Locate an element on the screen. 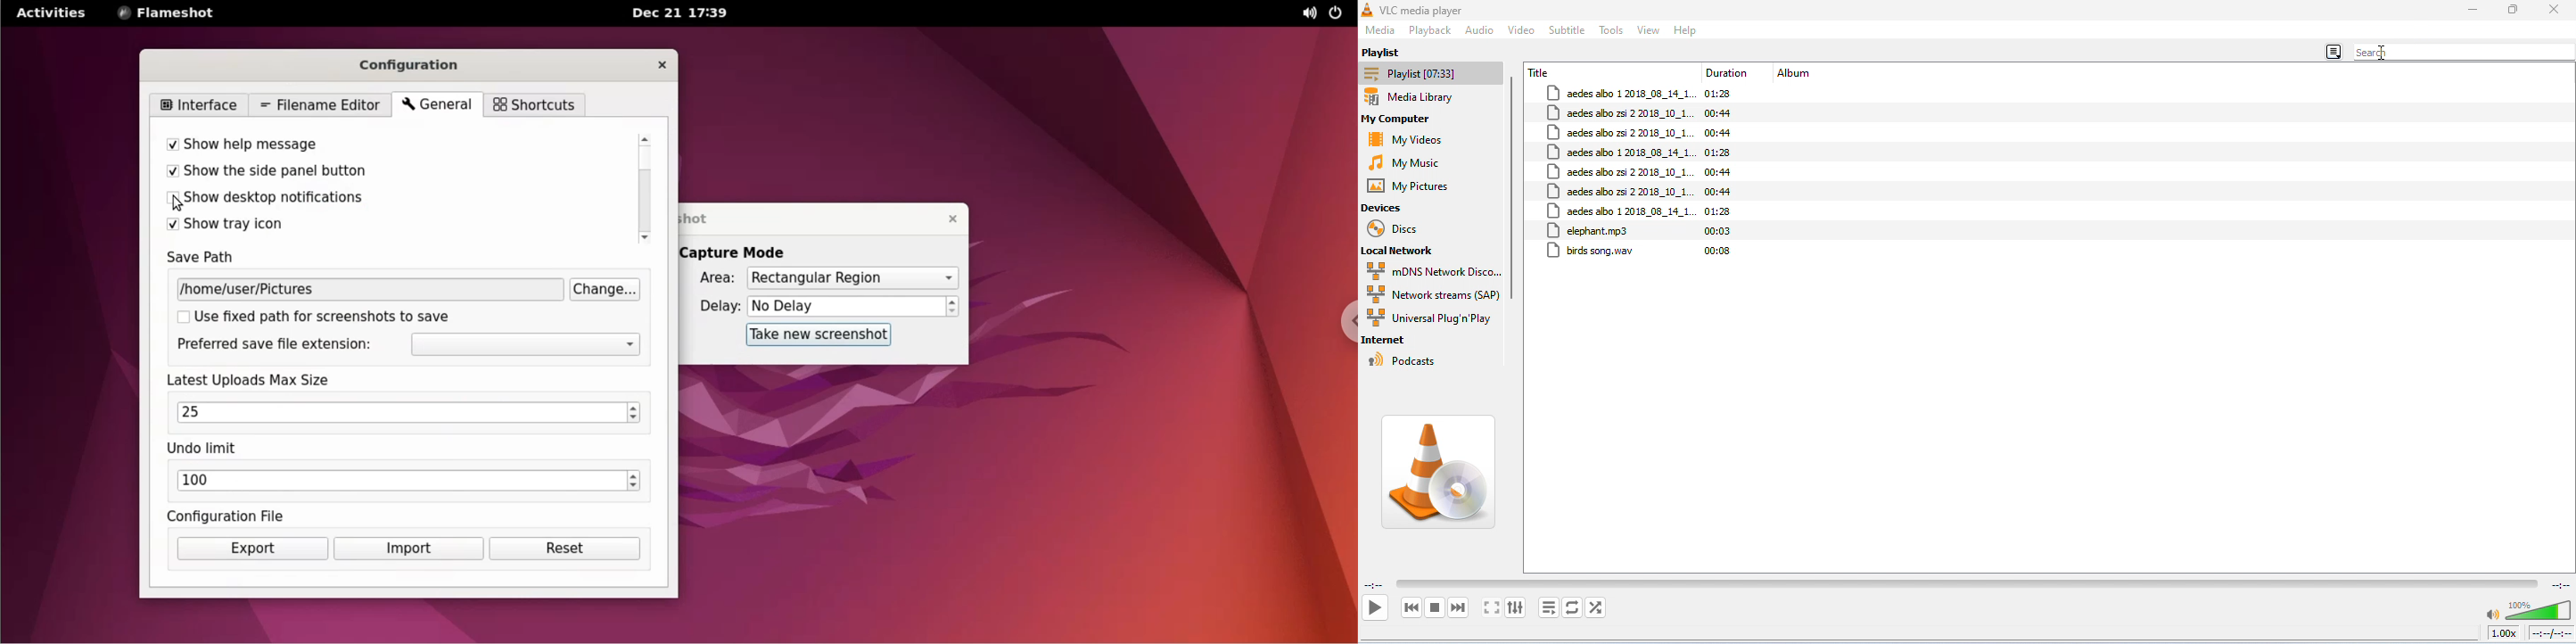 The width and height of the screenshot is (2576, 644). album is located at coordinates (1797, 74).